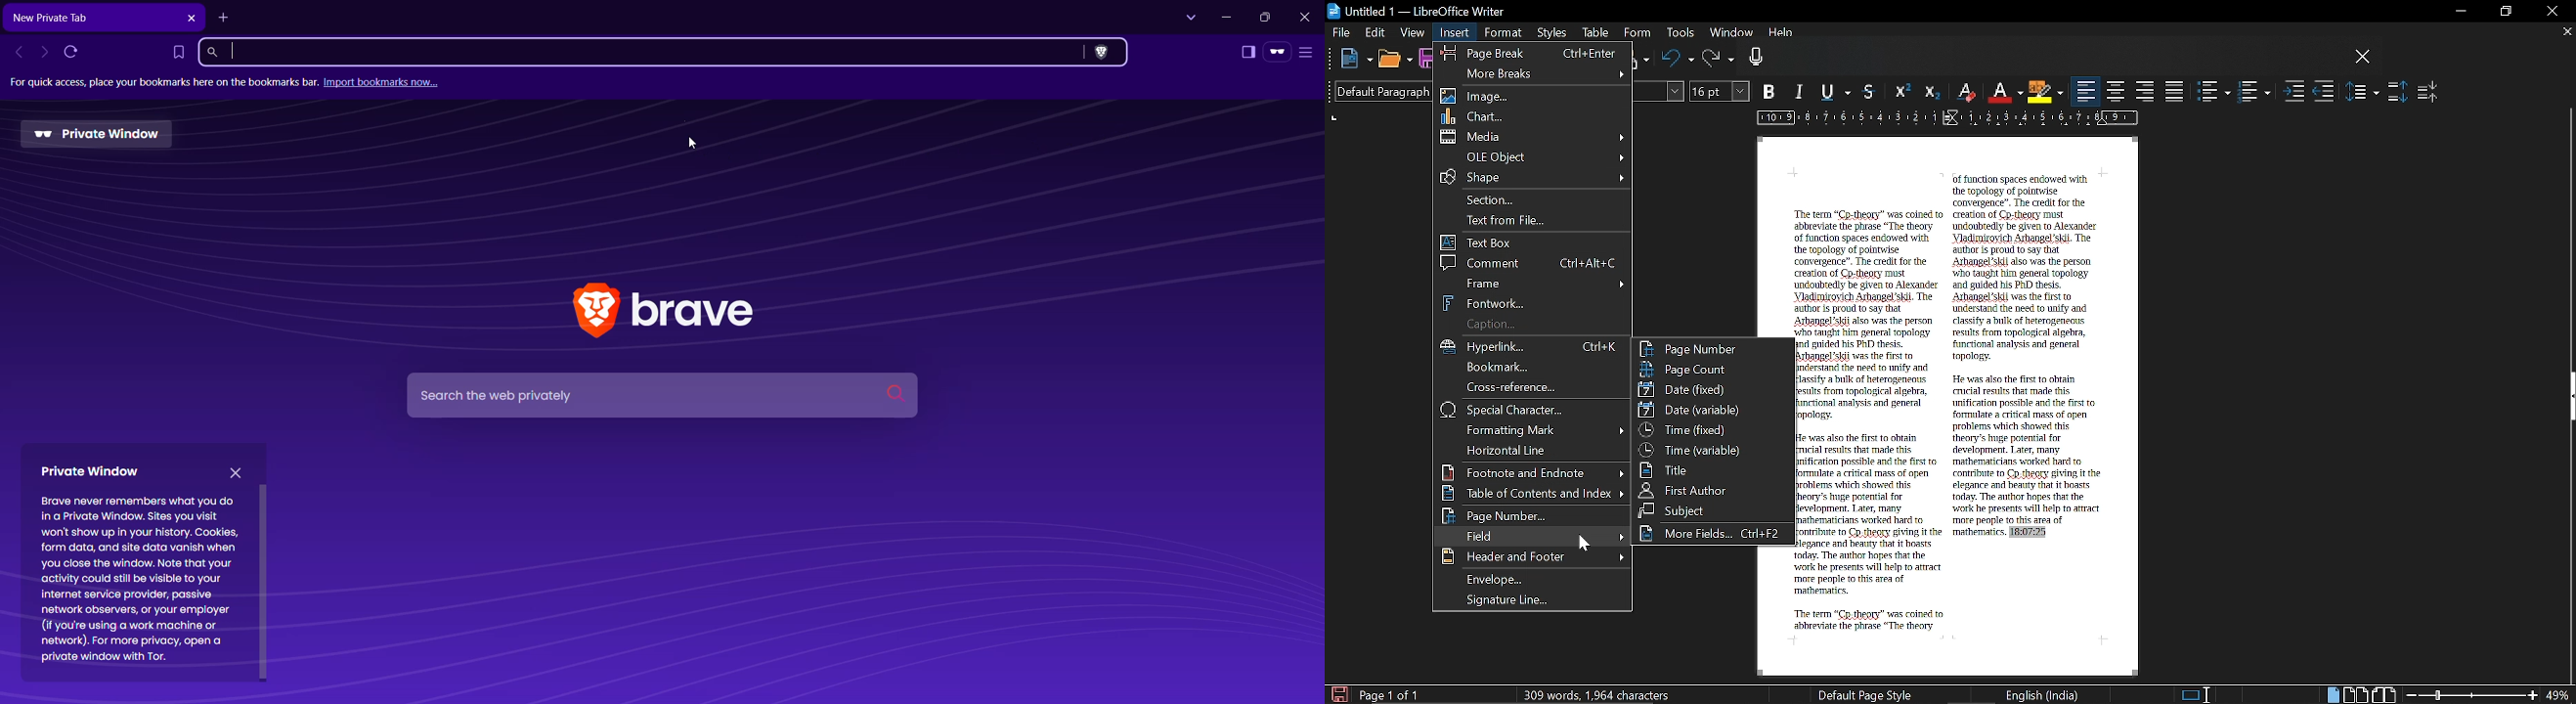 The height and width of the screenshot is (728, 2576). Describe the element at coordinates (1532, 429) in the screenshot. I see `Formatting mark` at that location.